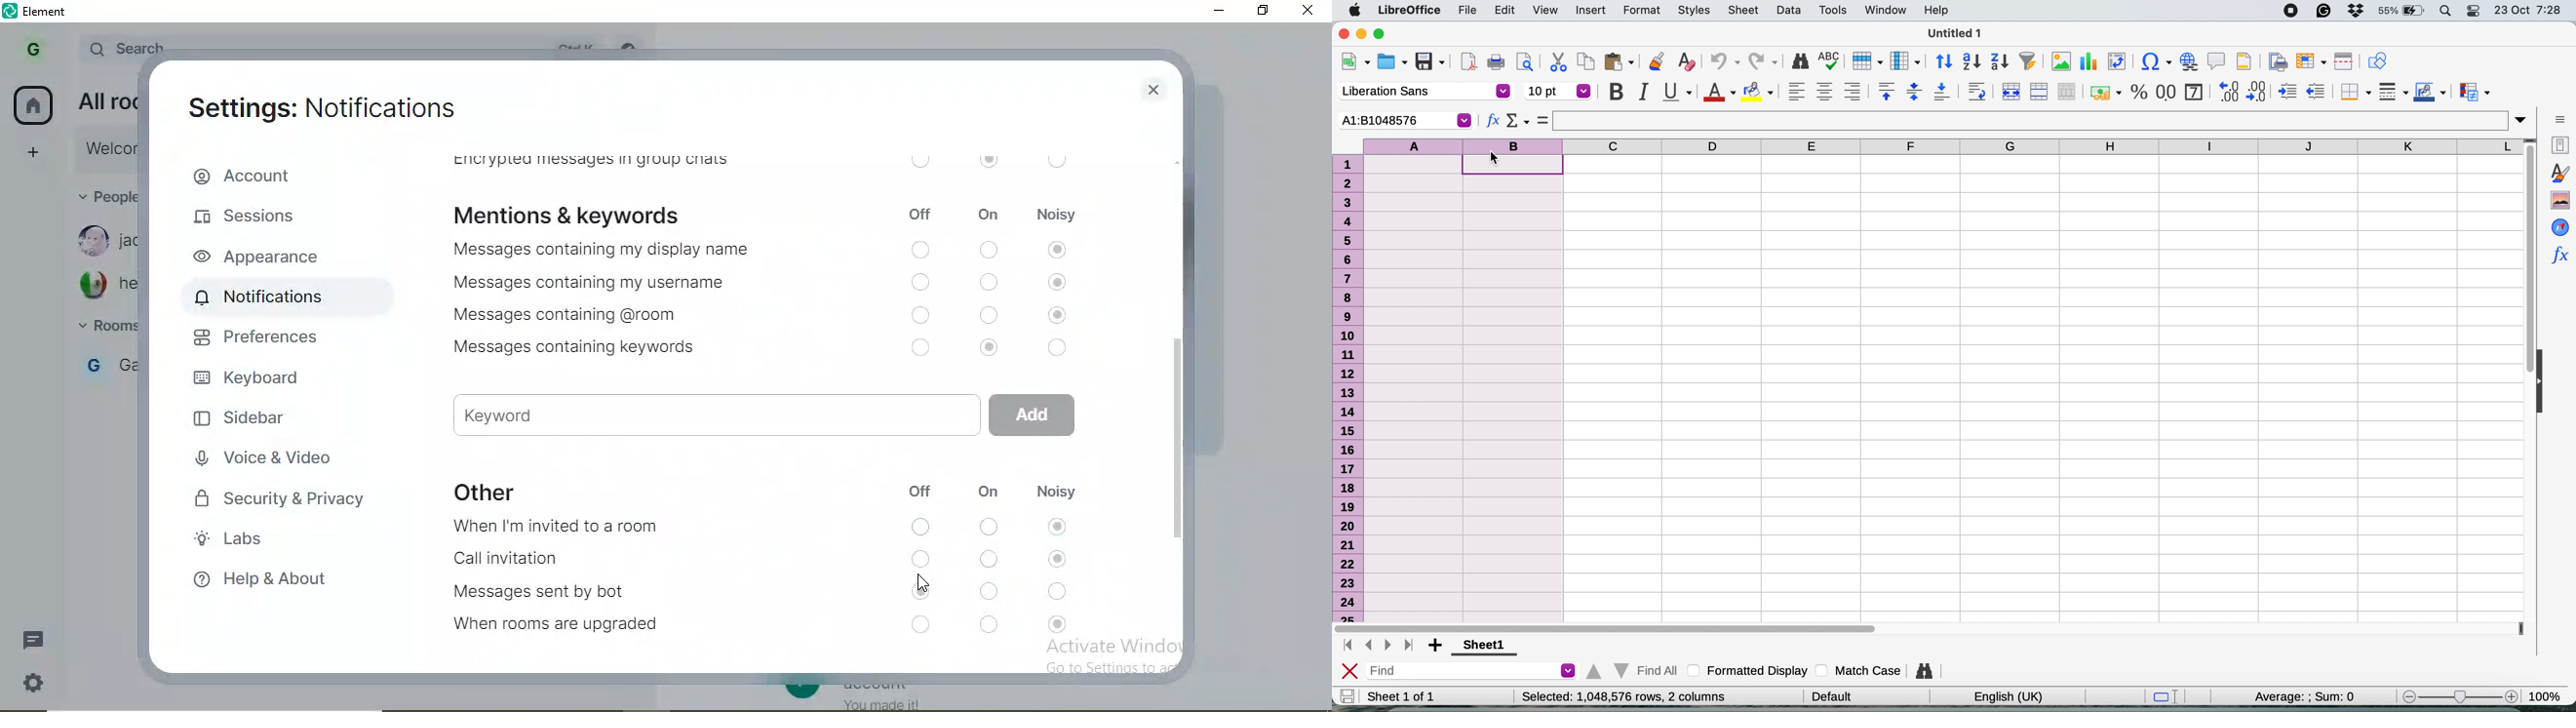 The image size is (2576, 728). Describe the element at coordinates (538, 591) in the screenshot. I see `Messages sent by bot` at that location.